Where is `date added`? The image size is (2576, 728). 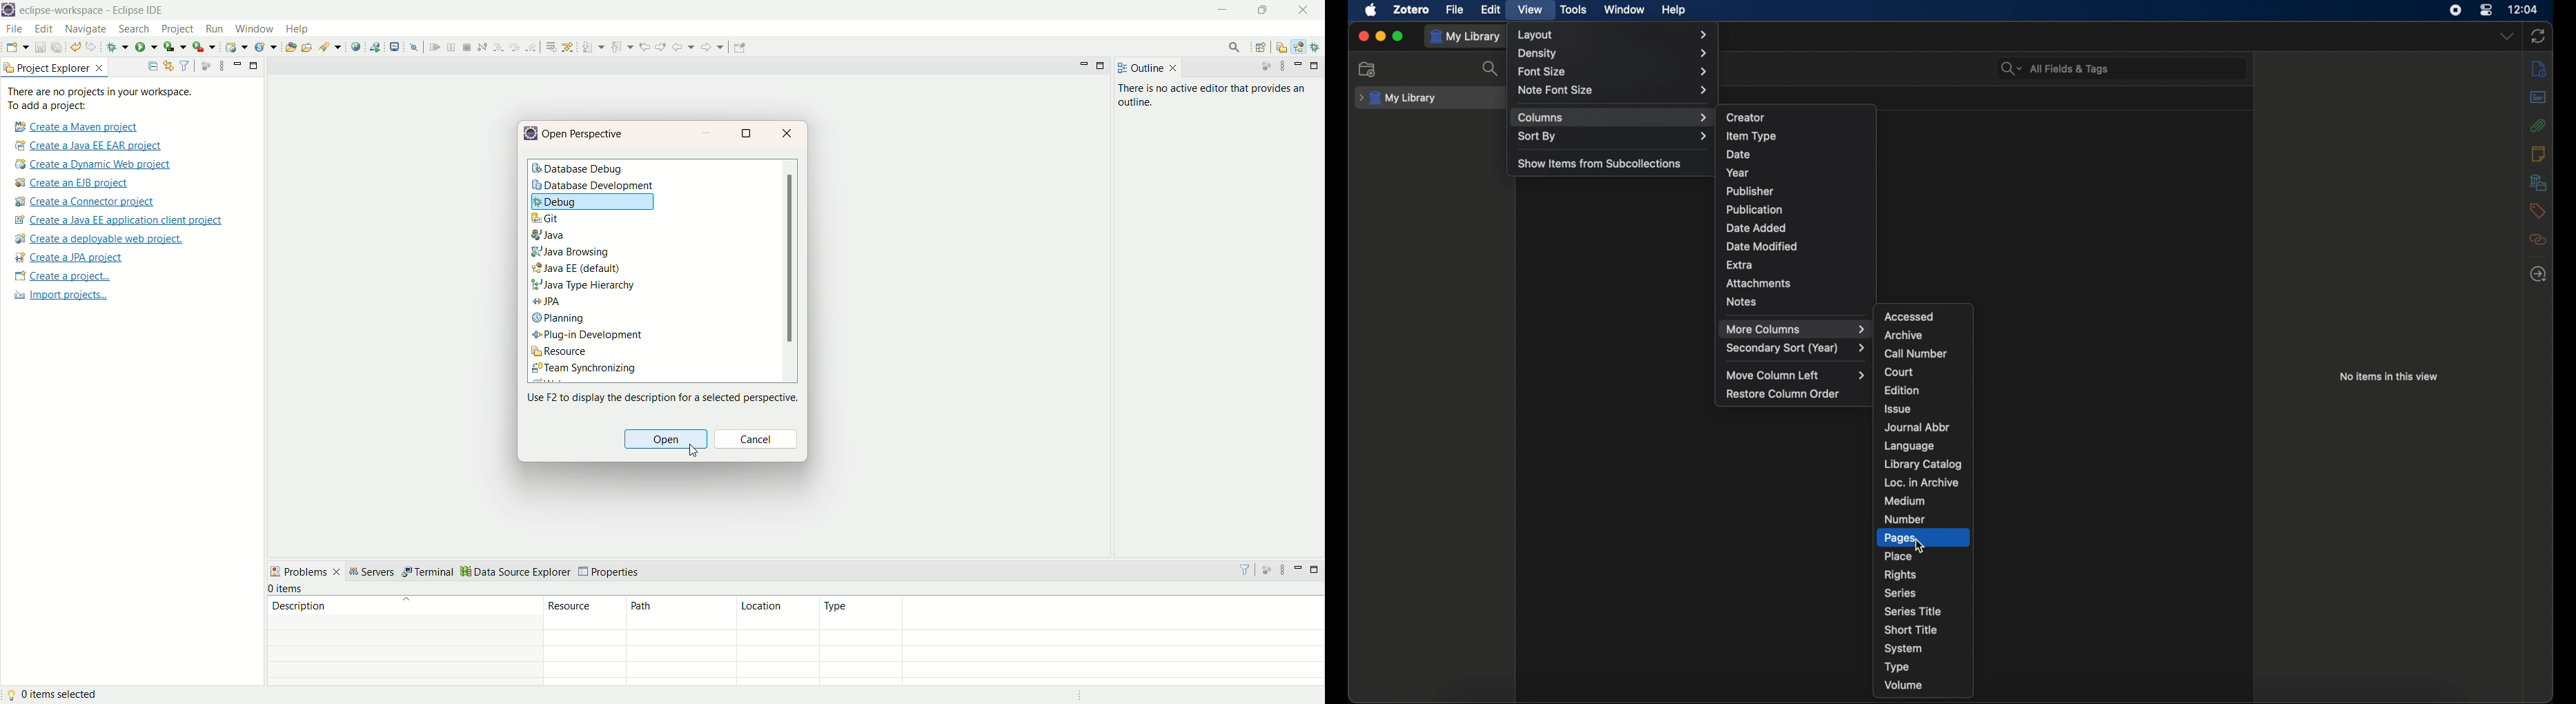
date added is located at coordinates (1756, 227).